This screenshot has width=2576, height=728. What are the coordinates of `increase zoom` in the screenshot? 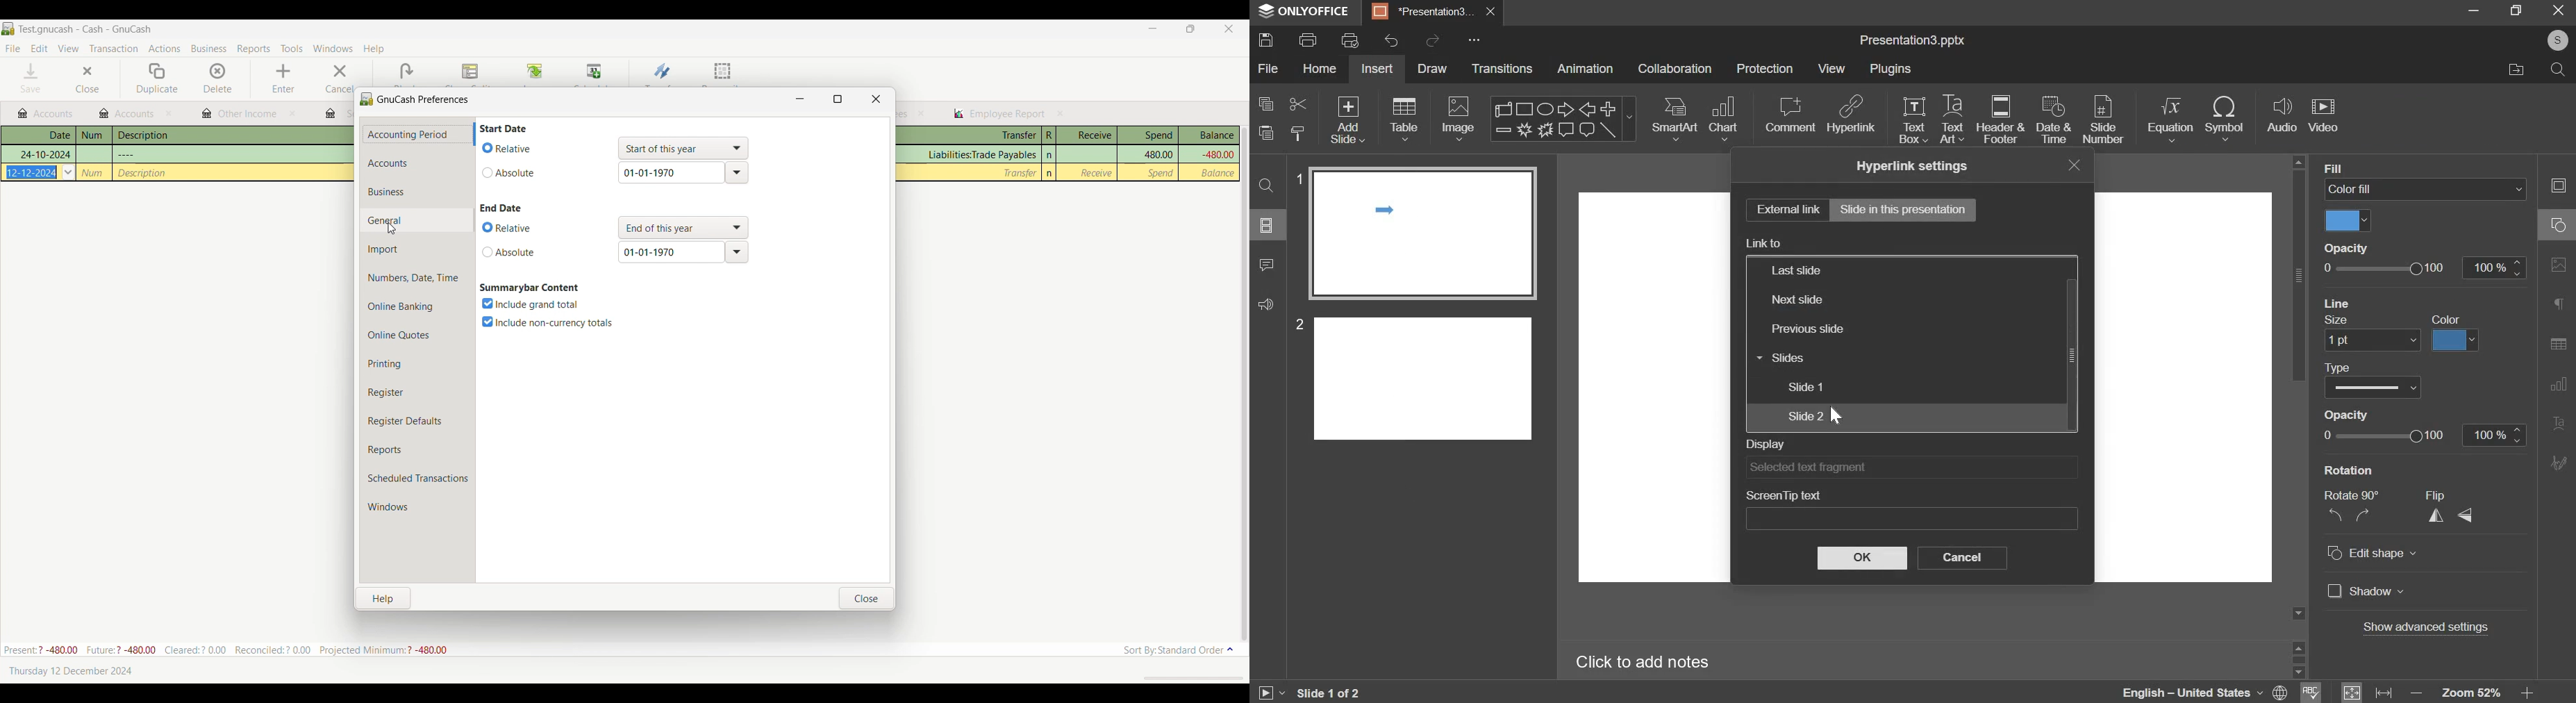 It's located at (2527, 693).